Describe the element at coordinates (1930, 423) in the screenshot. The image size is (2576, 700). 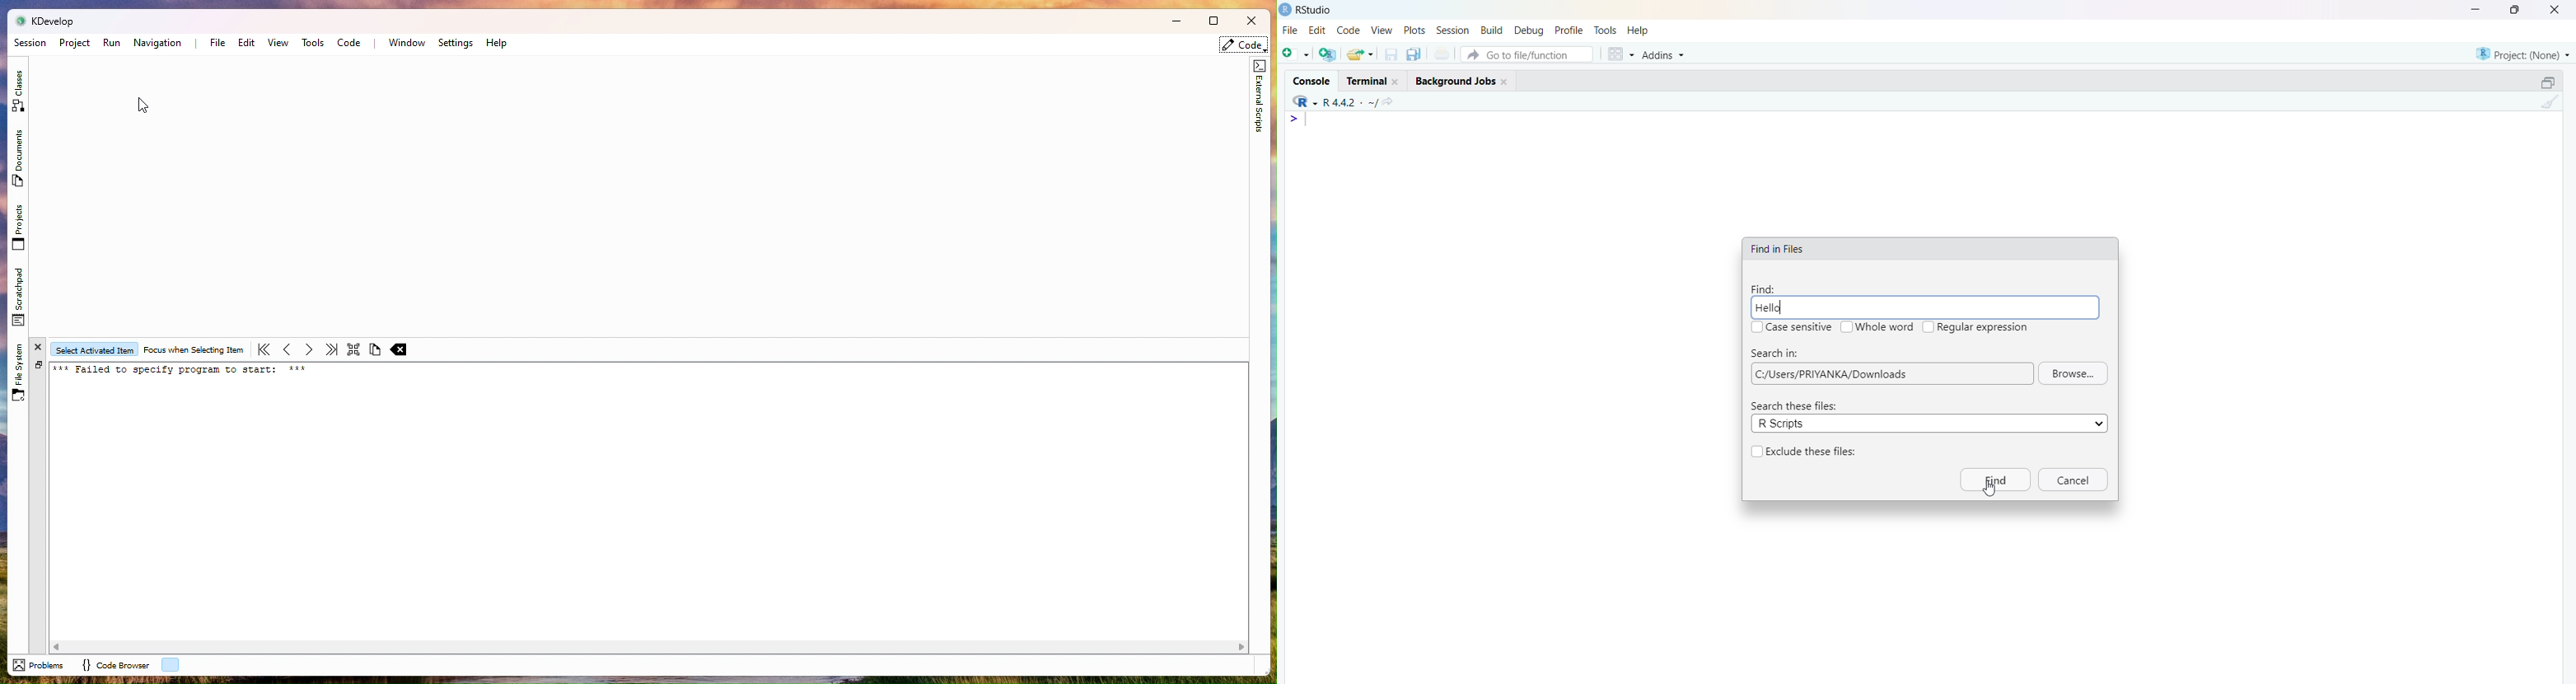
I see `R Scripts` at that location.